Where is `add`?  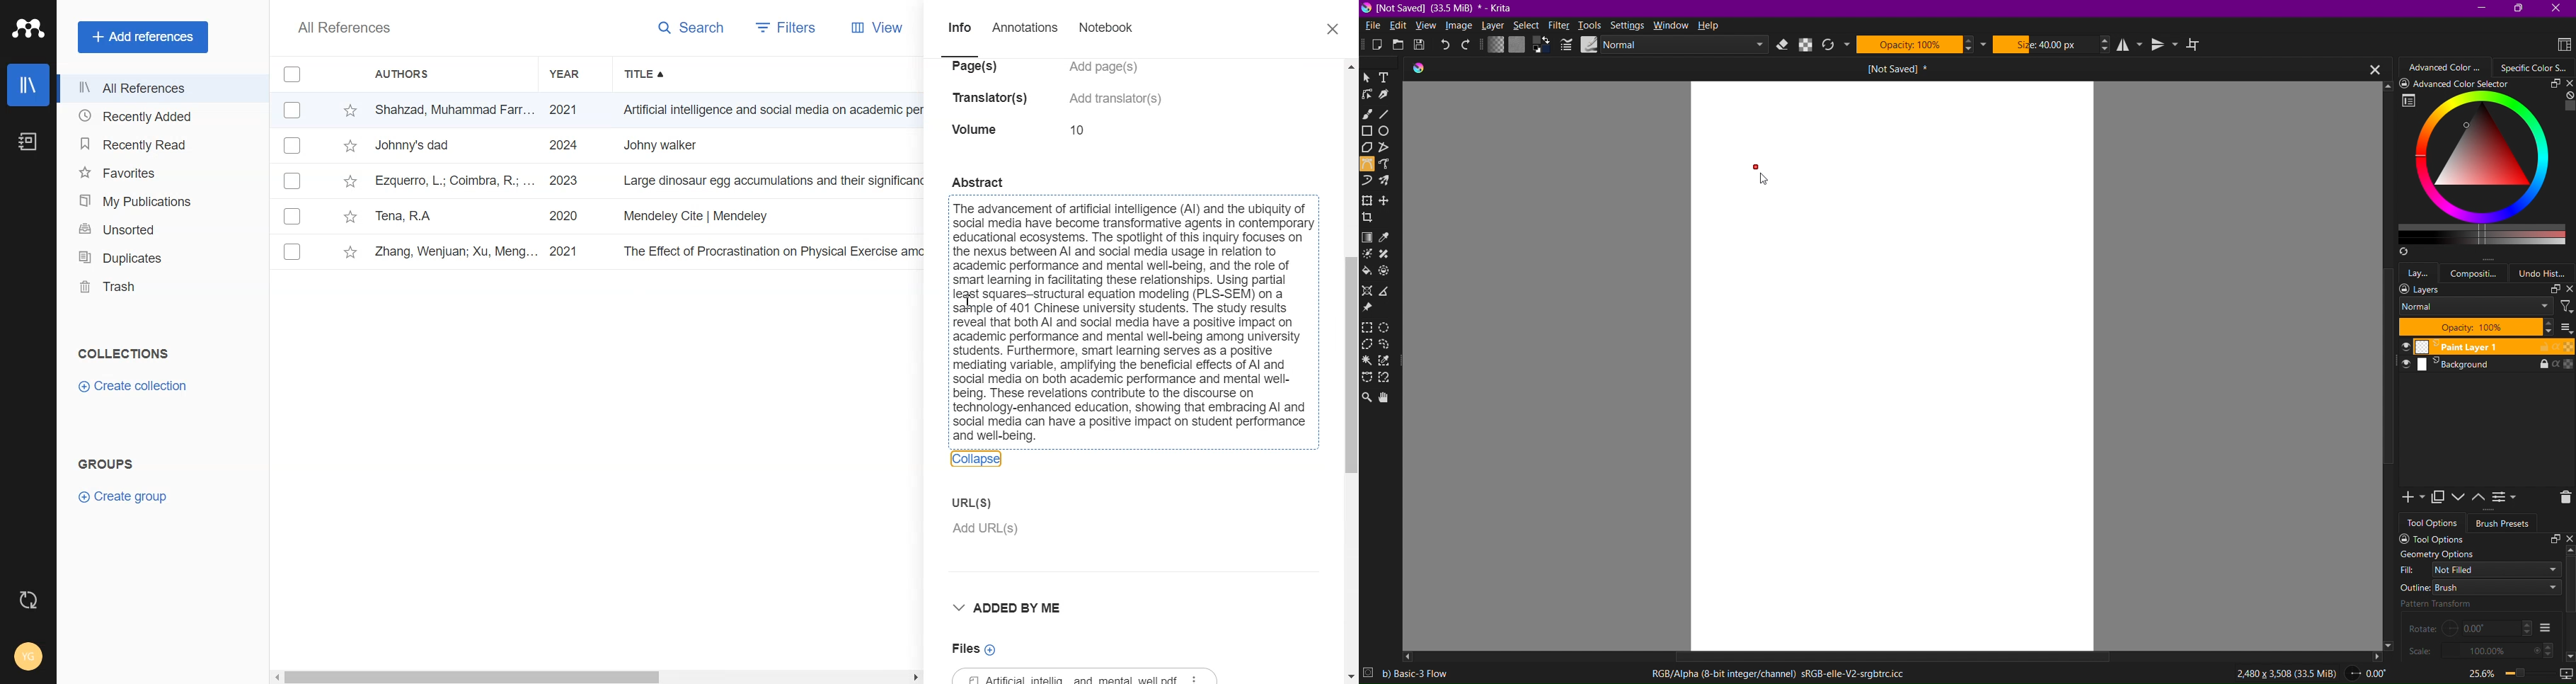 add is located at coordinates (1110, 67).